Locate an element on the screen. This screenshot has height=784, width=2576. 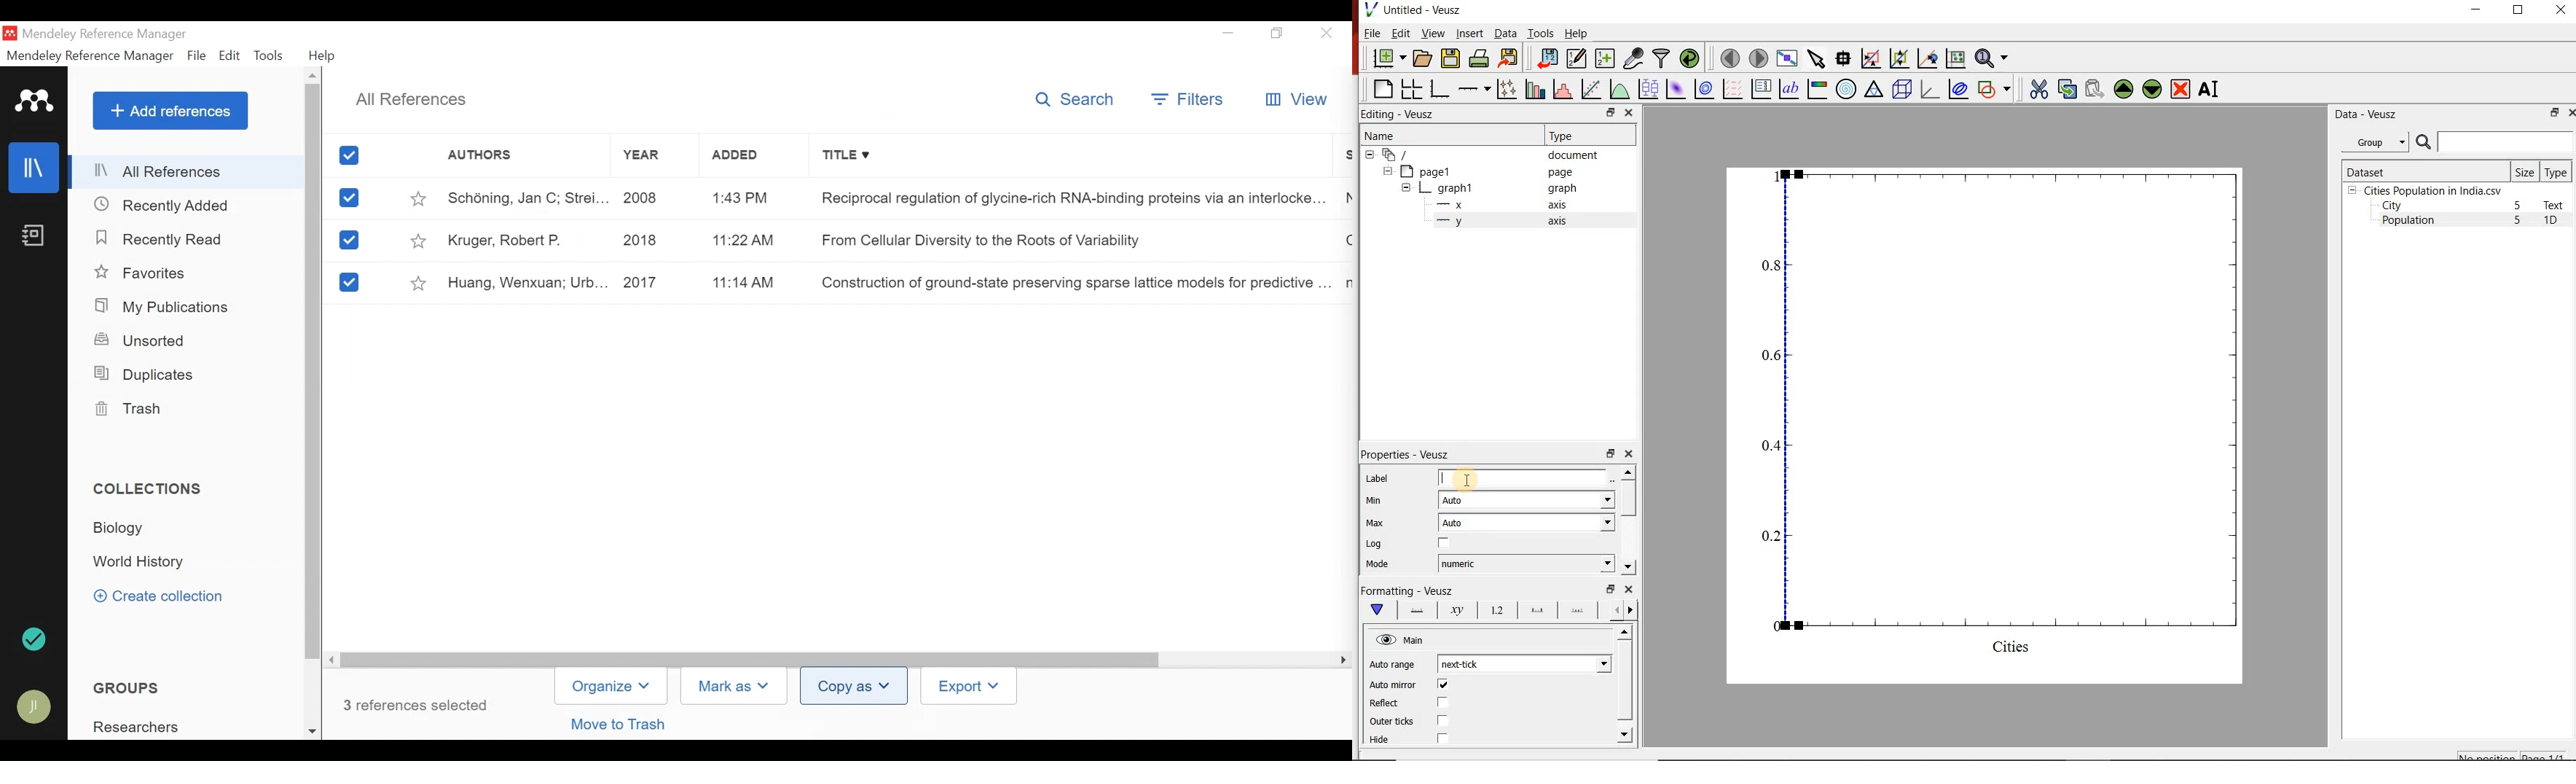
Mendeley Reference Manager is located at coordinates (105, 35).